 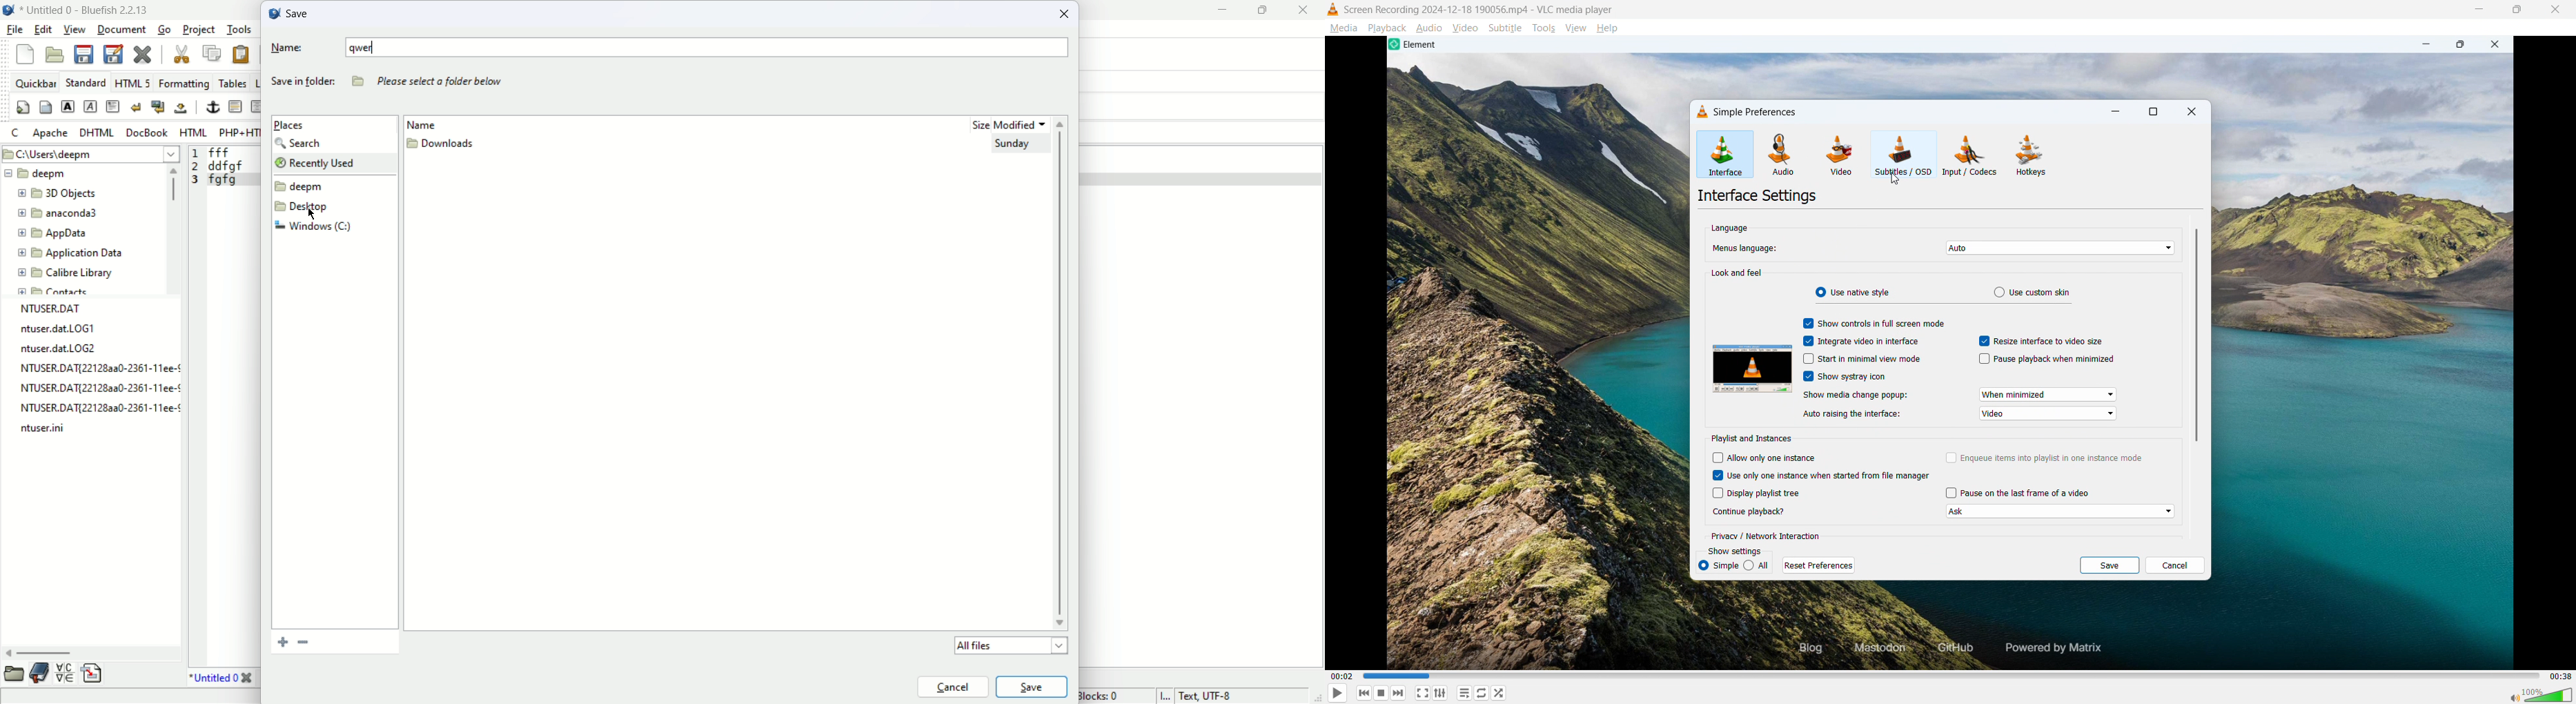 What do you see at coordinates (1725, 155) in the screenshot?
I see `Interface ` at bounding box center [1725, 155].